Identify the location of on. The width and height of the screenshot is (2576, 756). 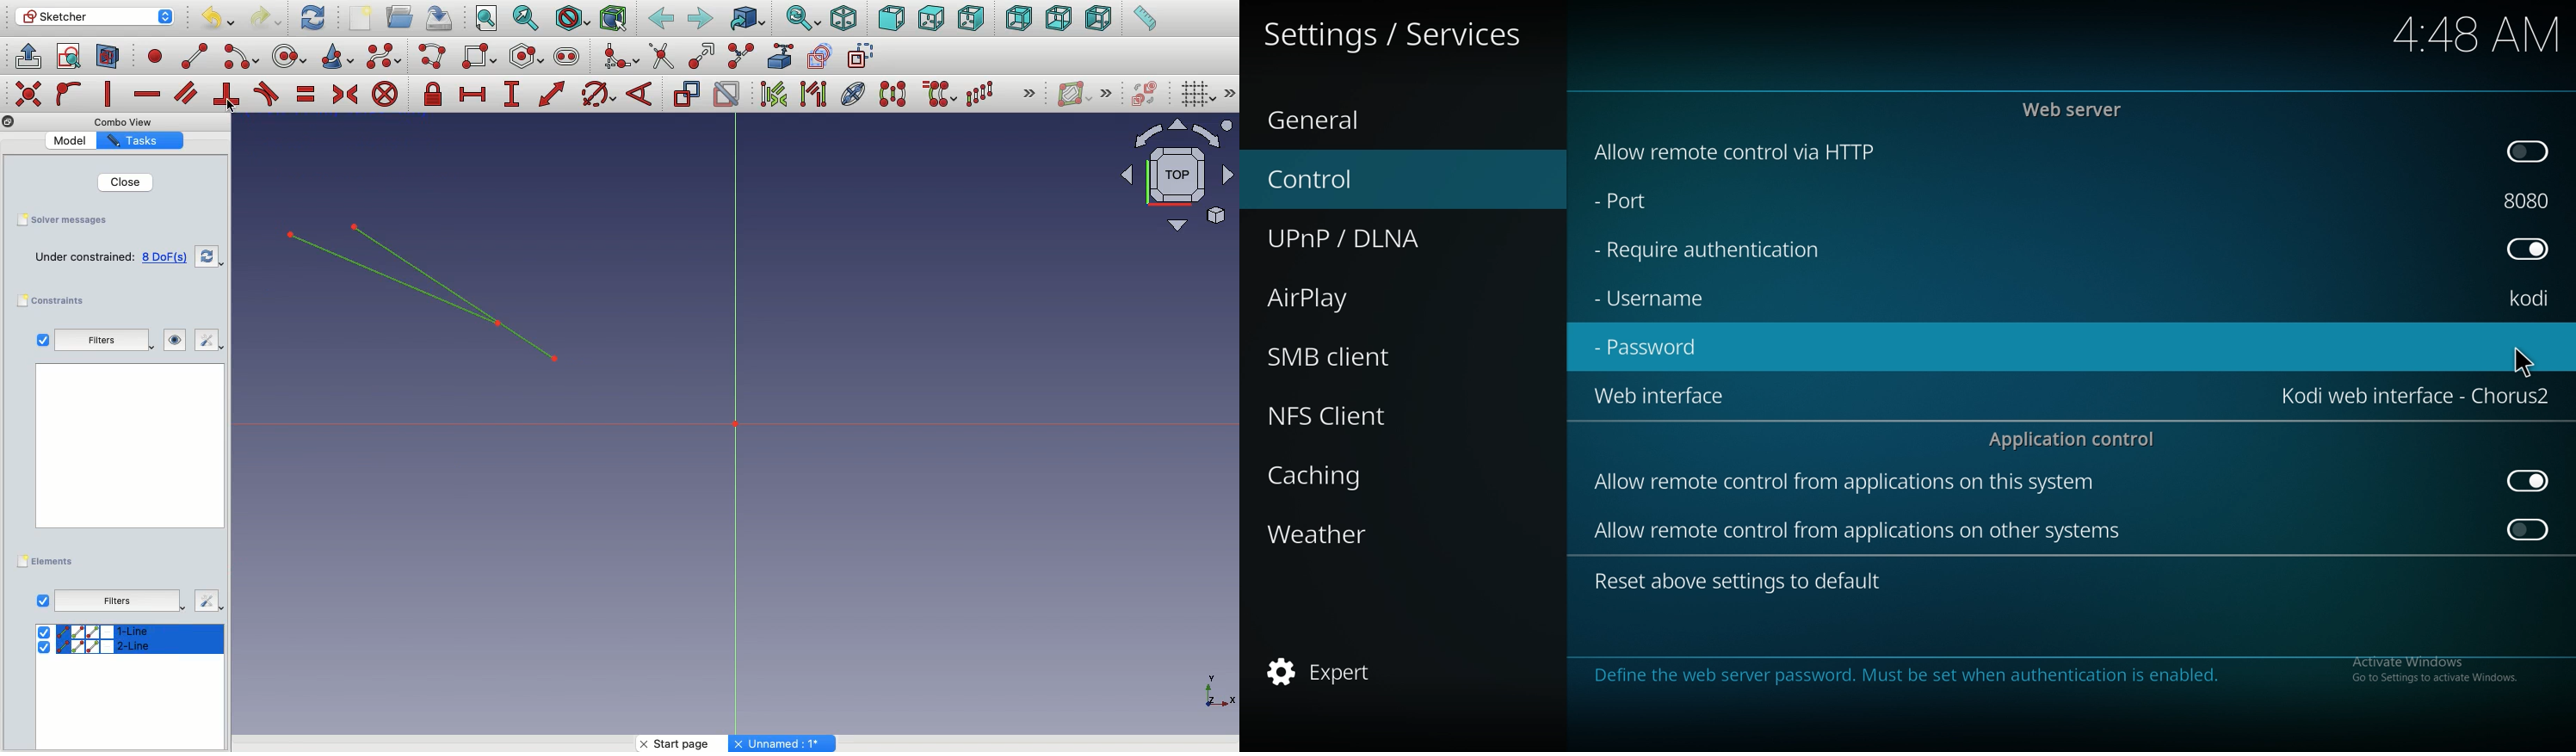
(2529, 533).